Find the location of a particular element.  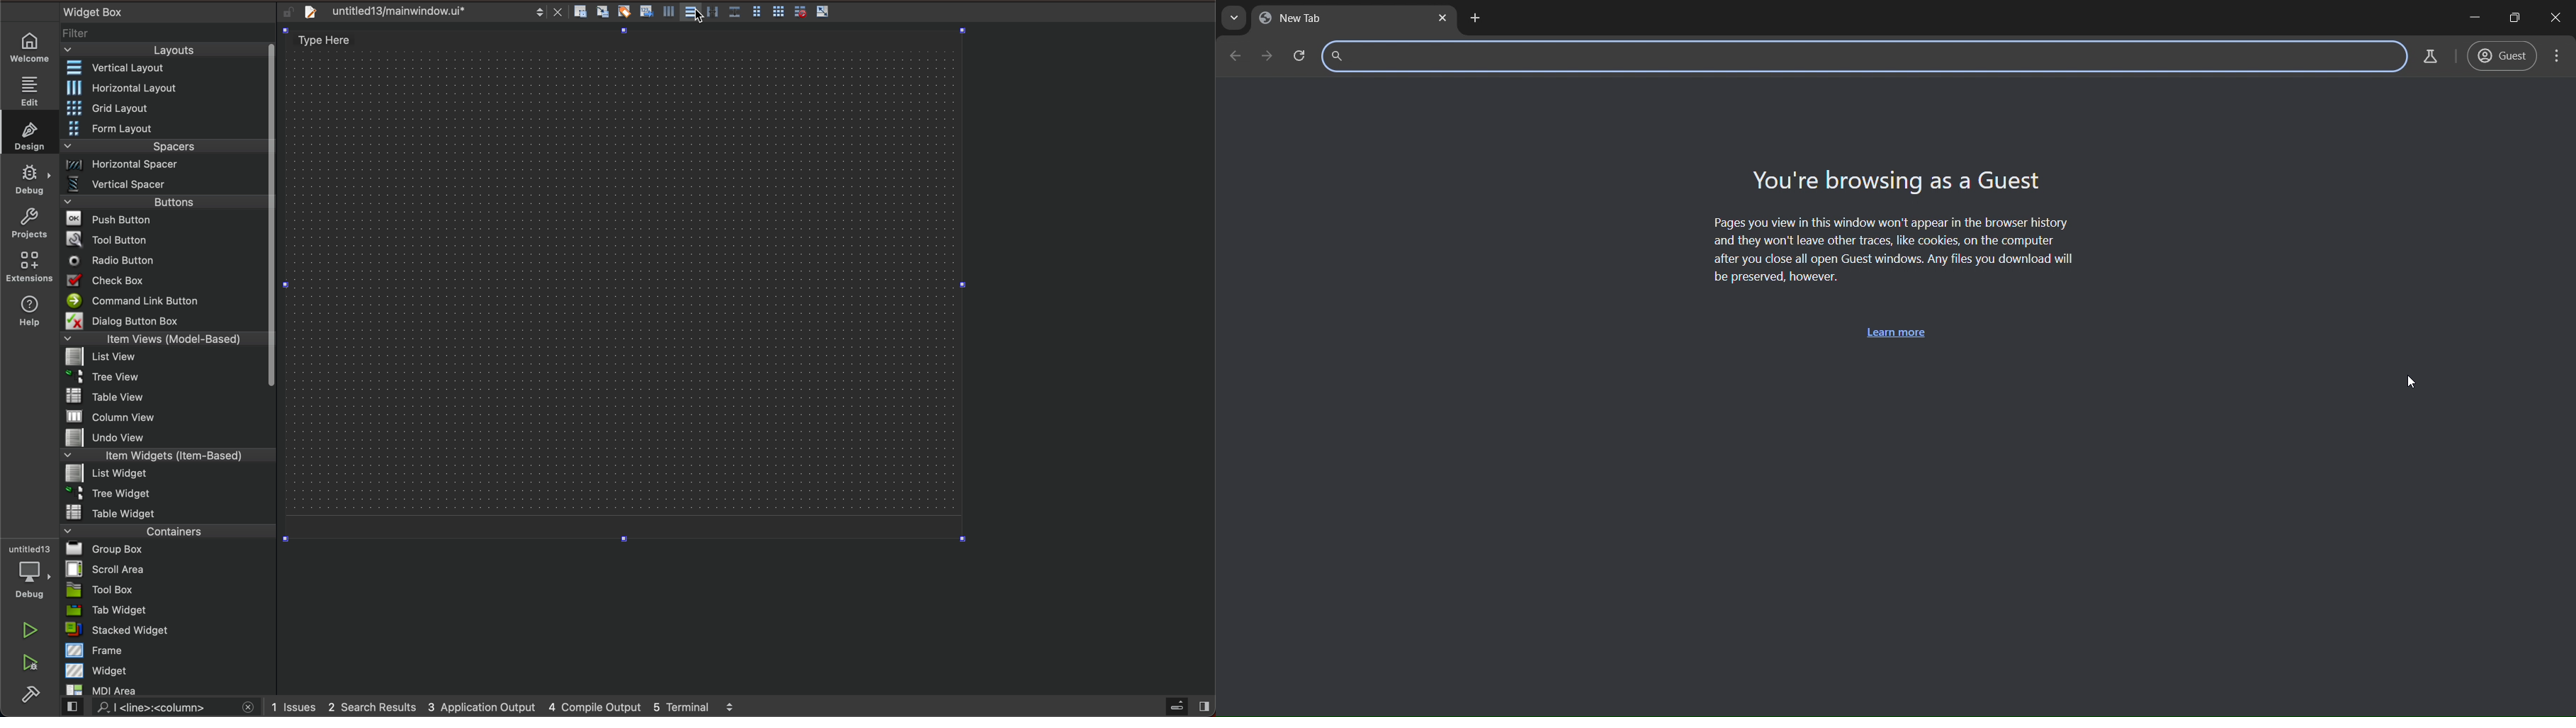

group box is located at coordinates (170, 550).